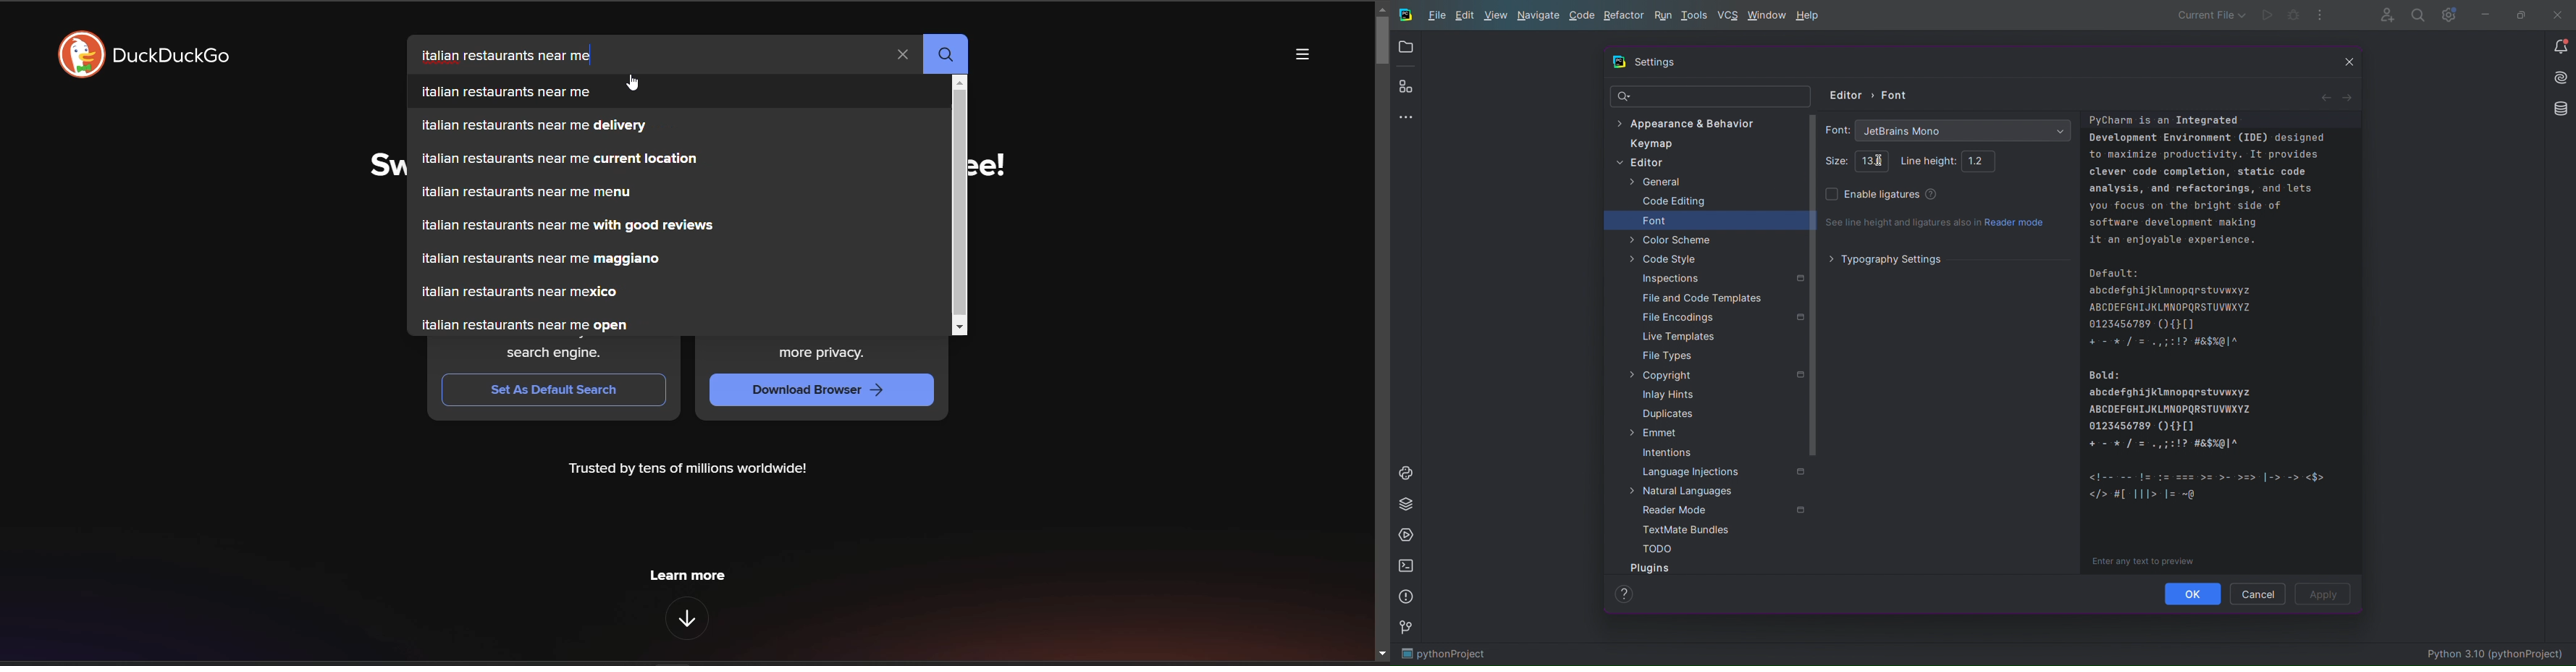 The width and height of the screenshot is (2576, 672). I want to click on OK, so click(2194, 594).